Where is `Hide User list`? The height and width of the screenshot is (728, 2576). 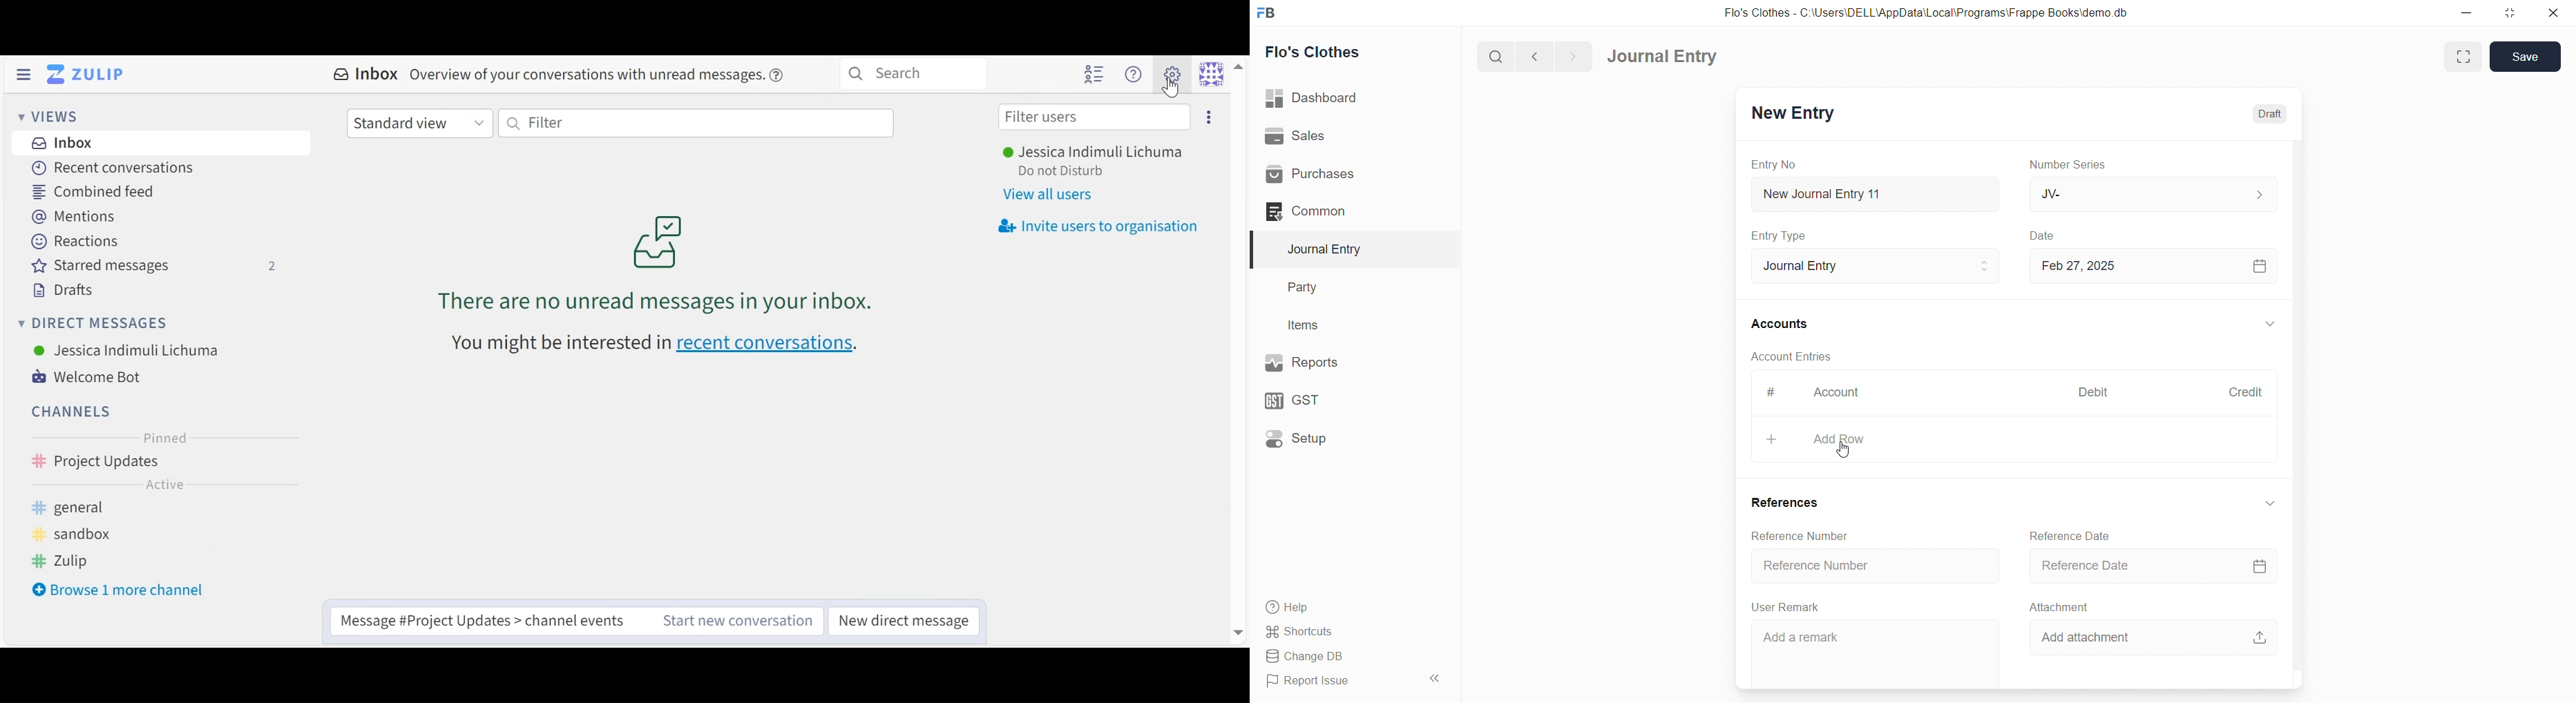
Hide User list is located at coordinates (1097, 76).